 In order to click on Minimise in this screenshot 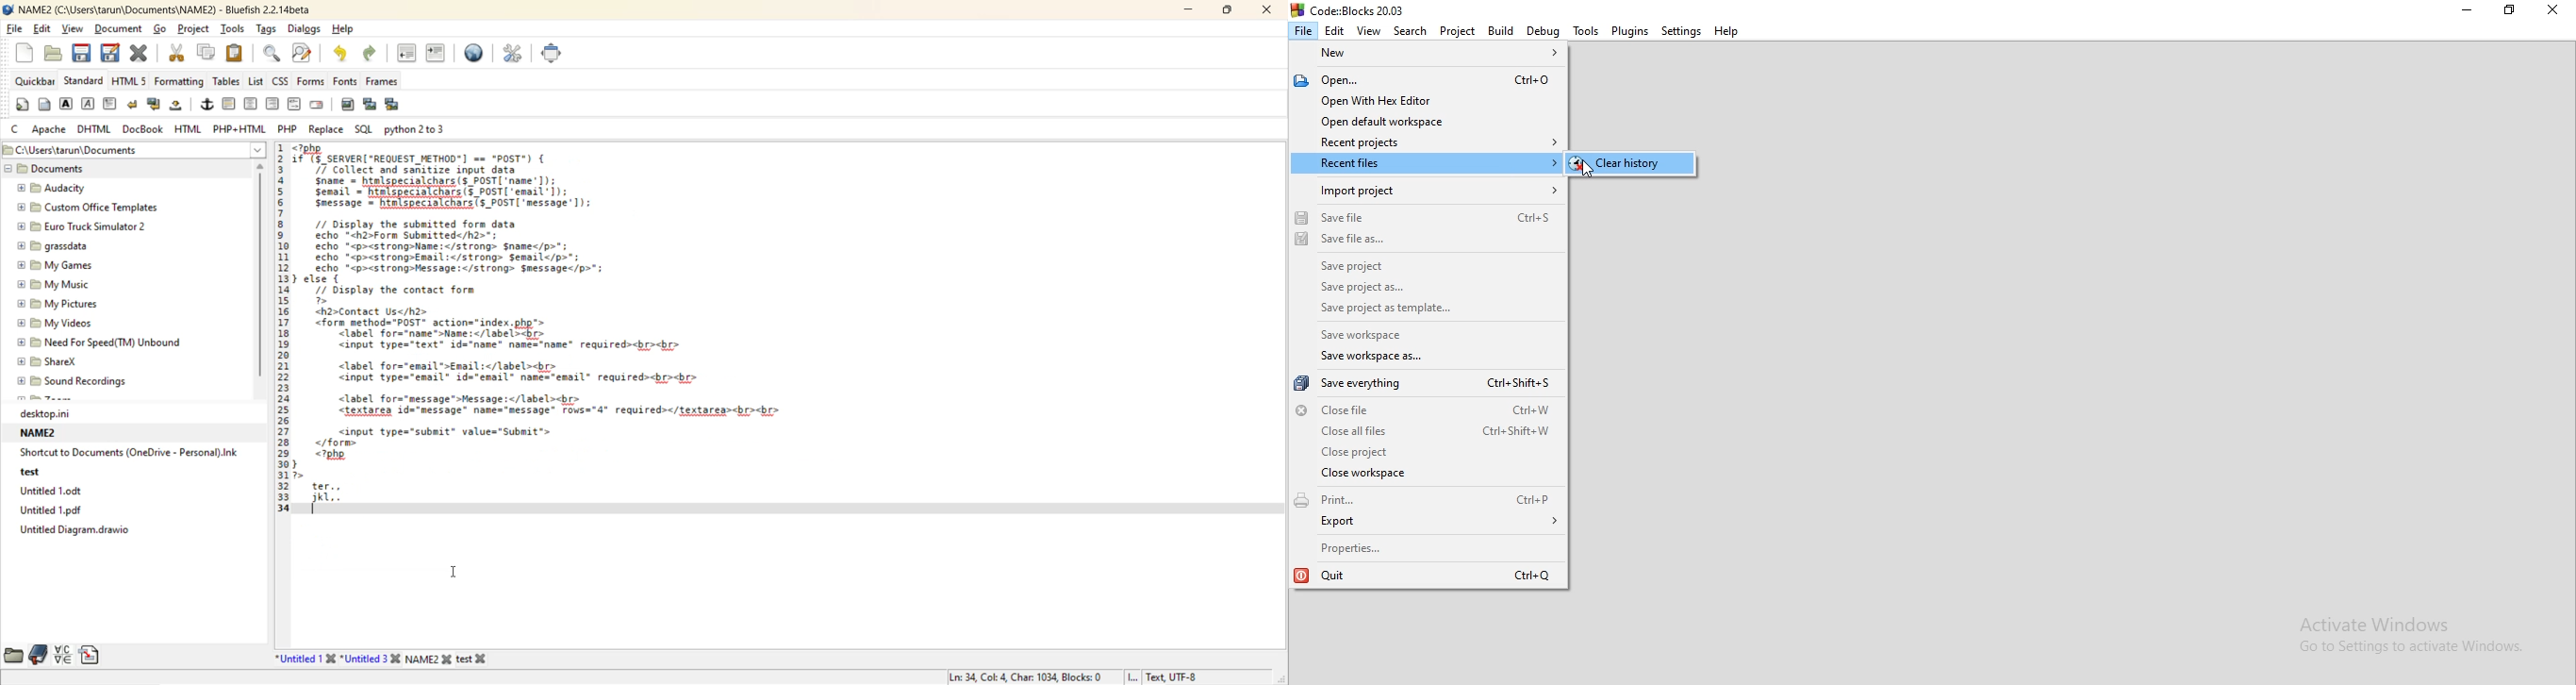, I will do `click(2460, 9)`.